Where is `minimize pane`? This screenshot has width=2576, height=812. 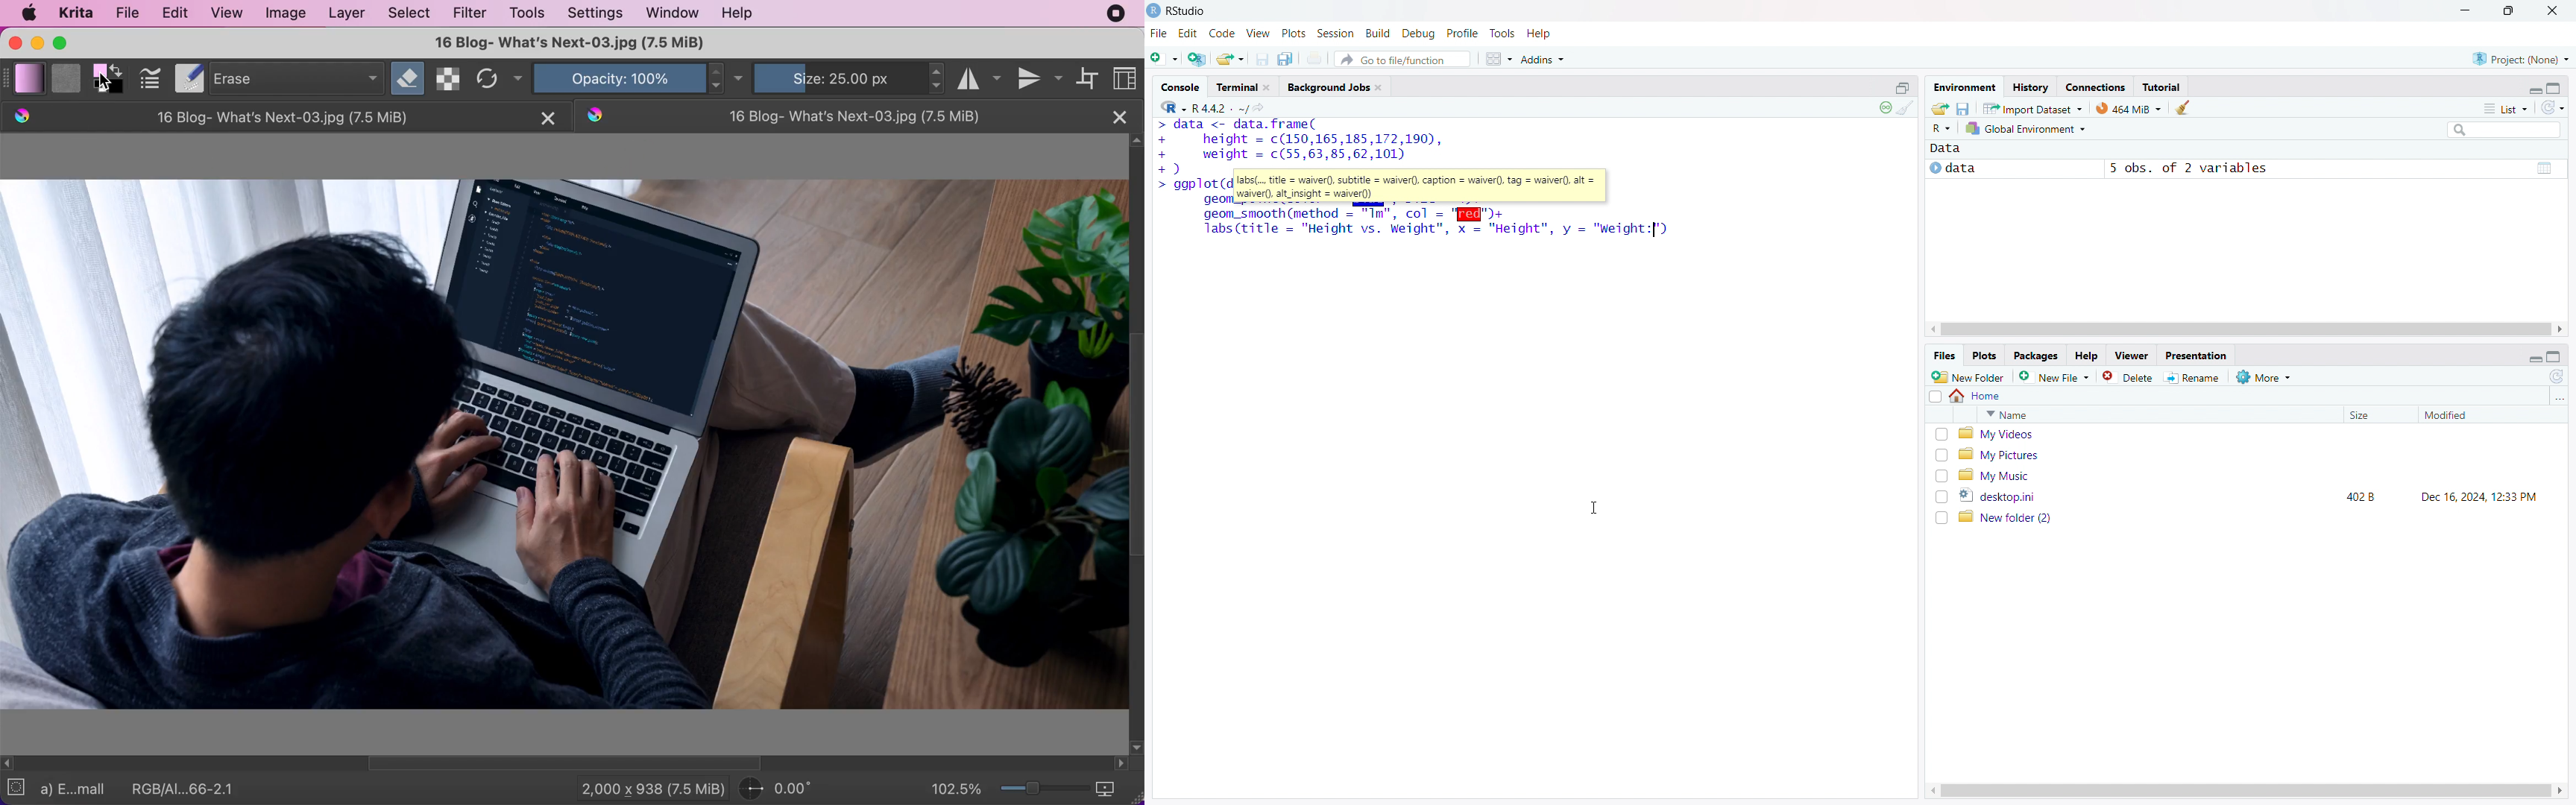
minimize pane is located at coordinates (2534, 88).